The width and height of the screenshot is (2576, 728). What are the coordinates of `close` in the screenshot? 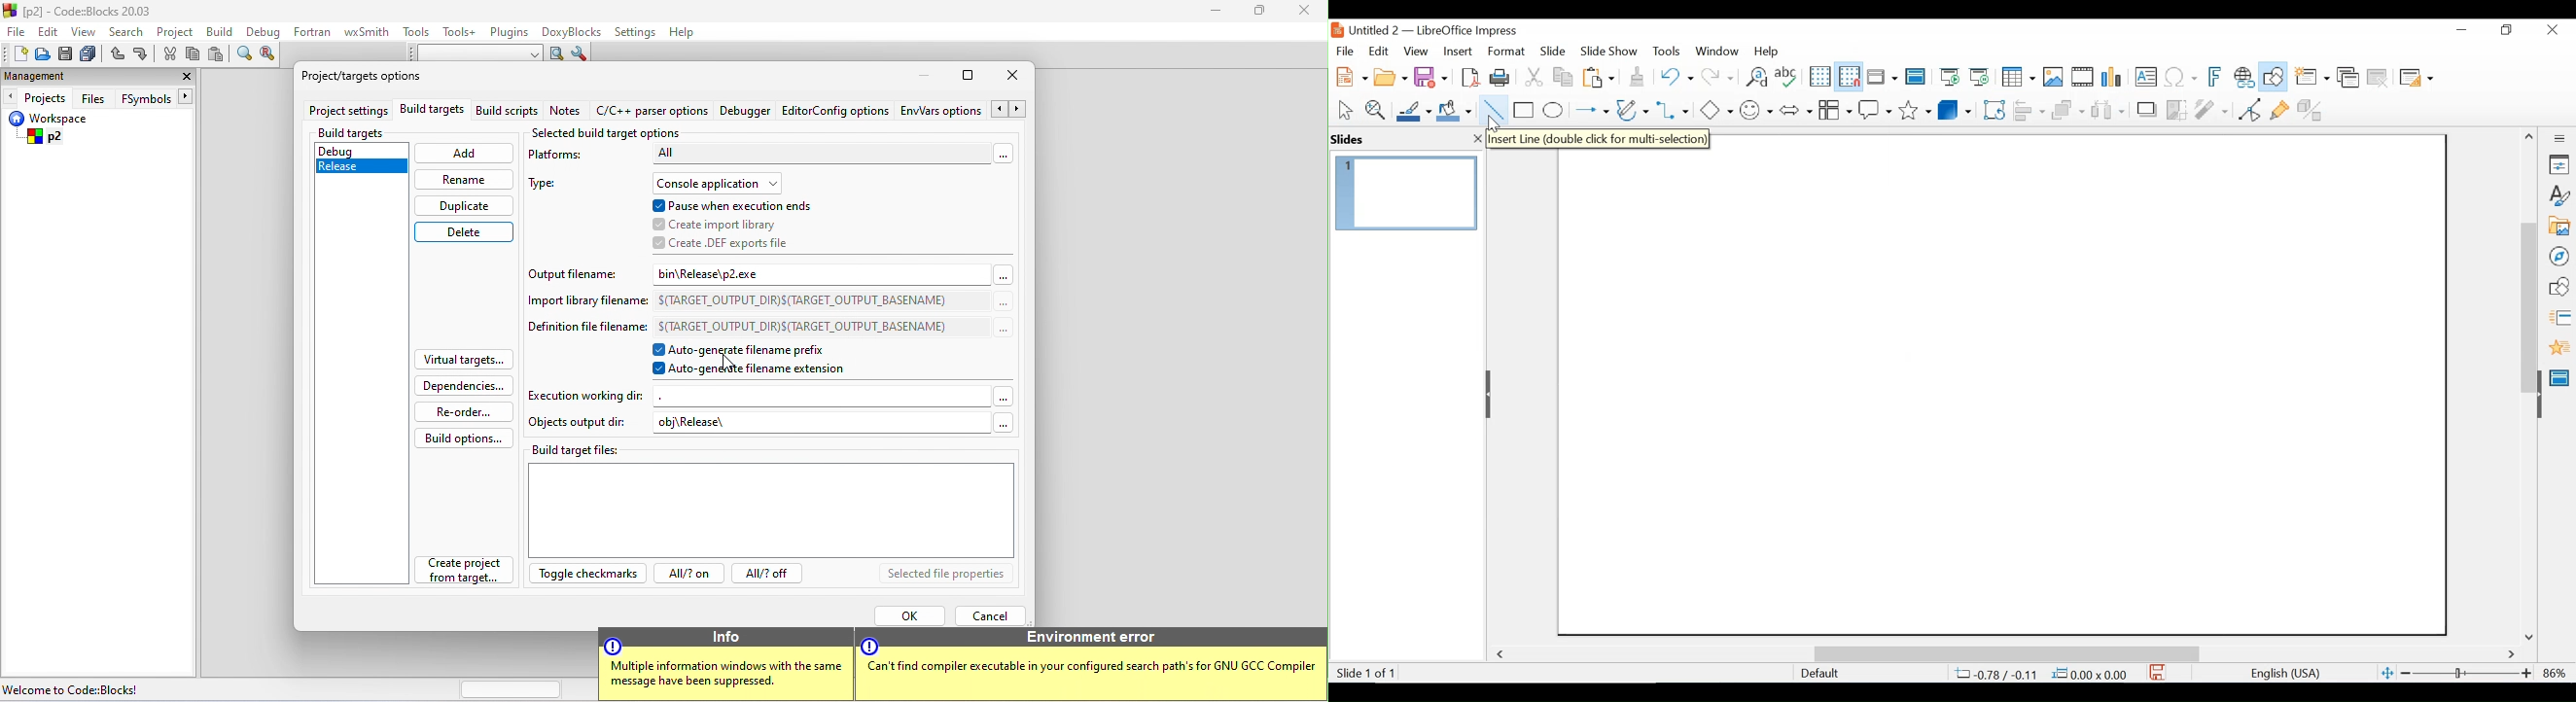 It's located at (1304, 15).